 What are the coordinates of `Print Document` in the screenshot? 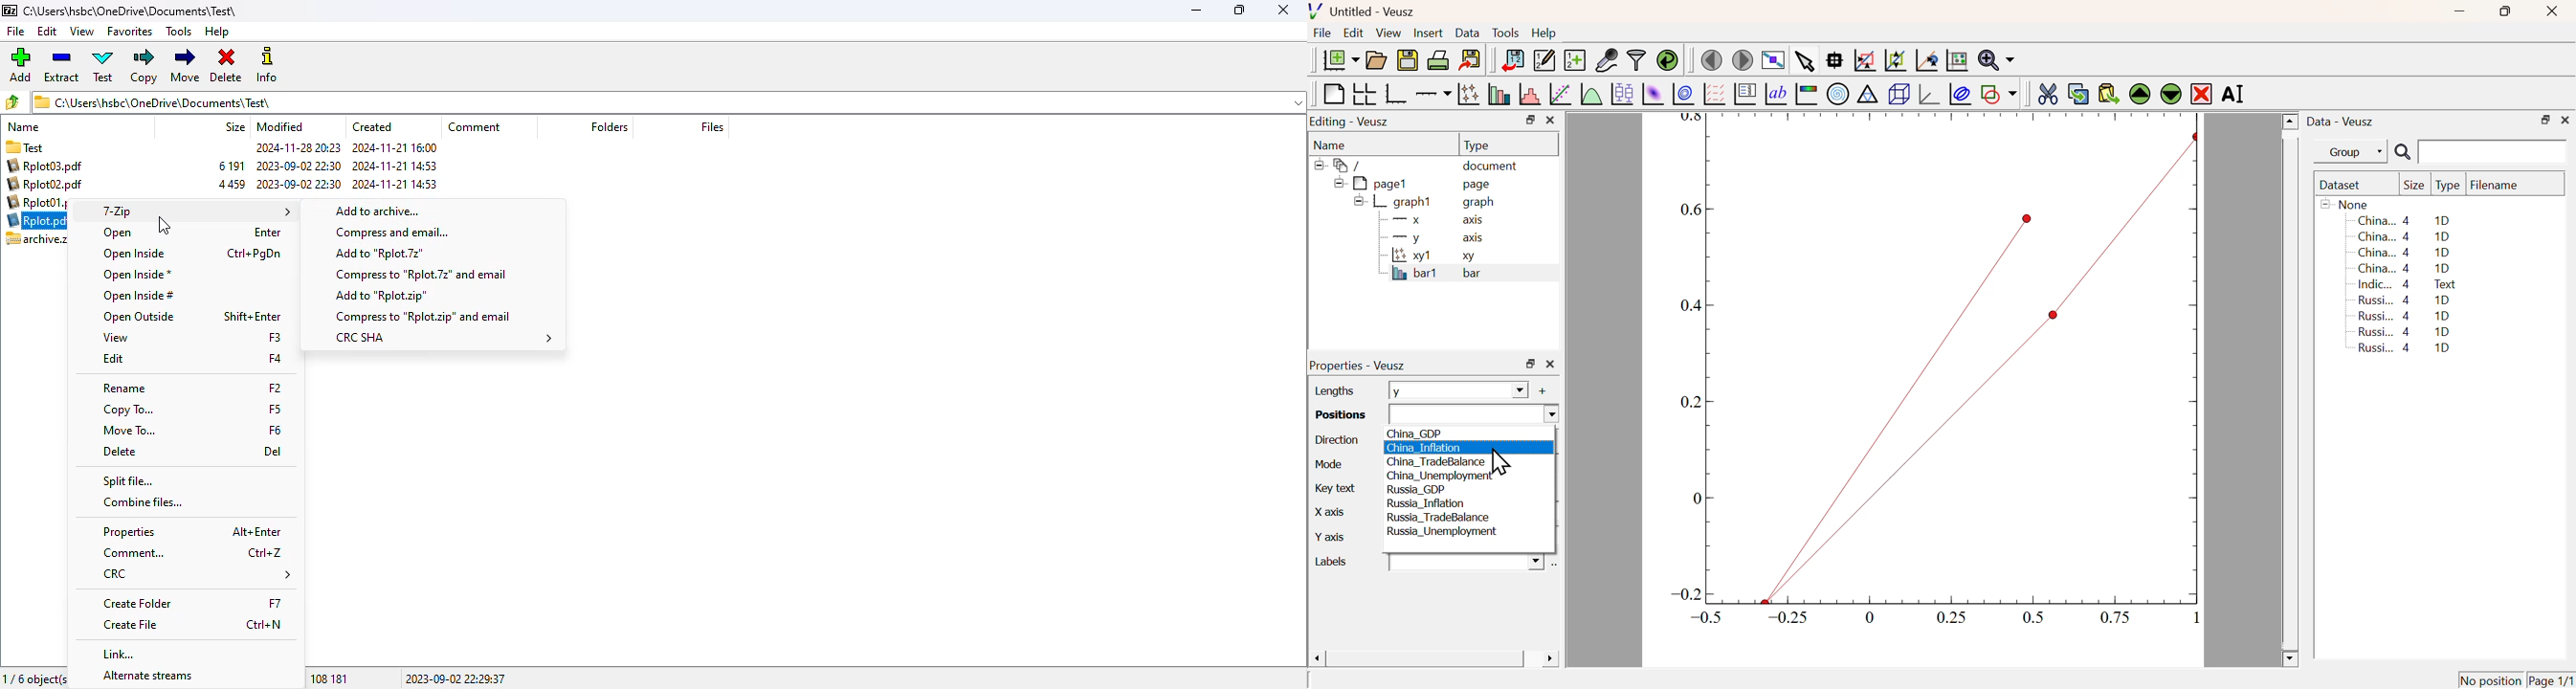 It's located at (1437, 60).